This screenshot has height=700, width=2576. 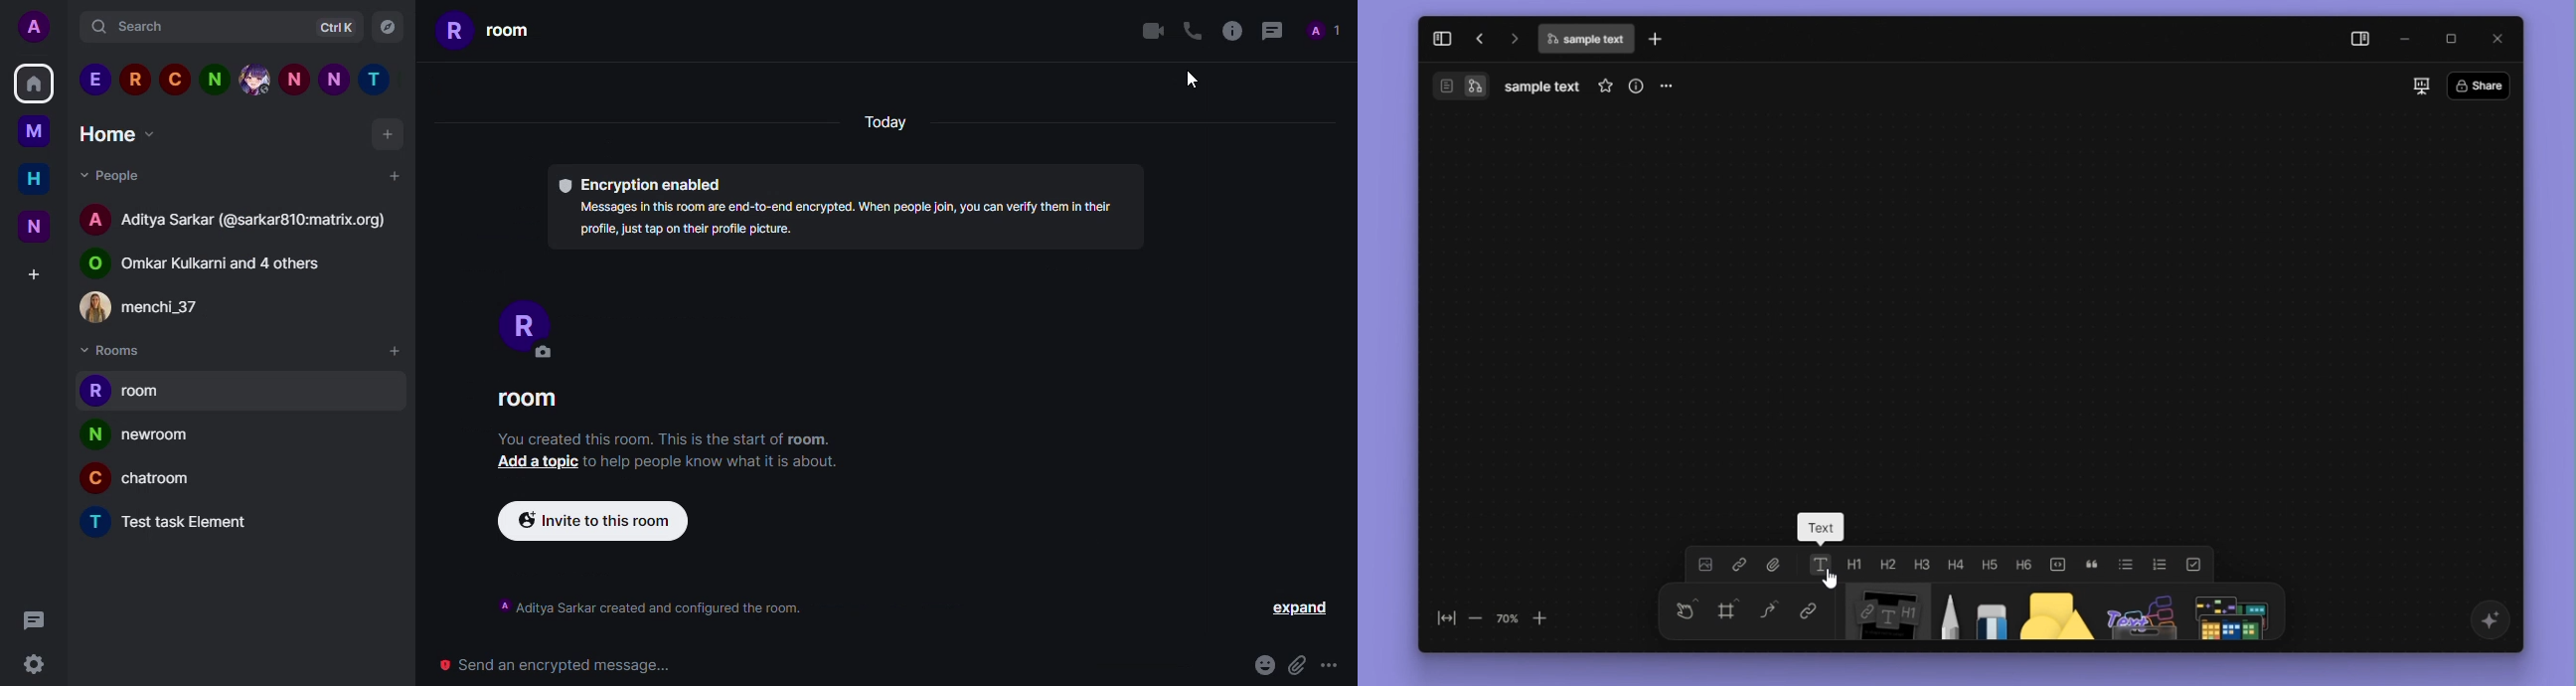 I want to click on expand, so click(x=1302, y=609).